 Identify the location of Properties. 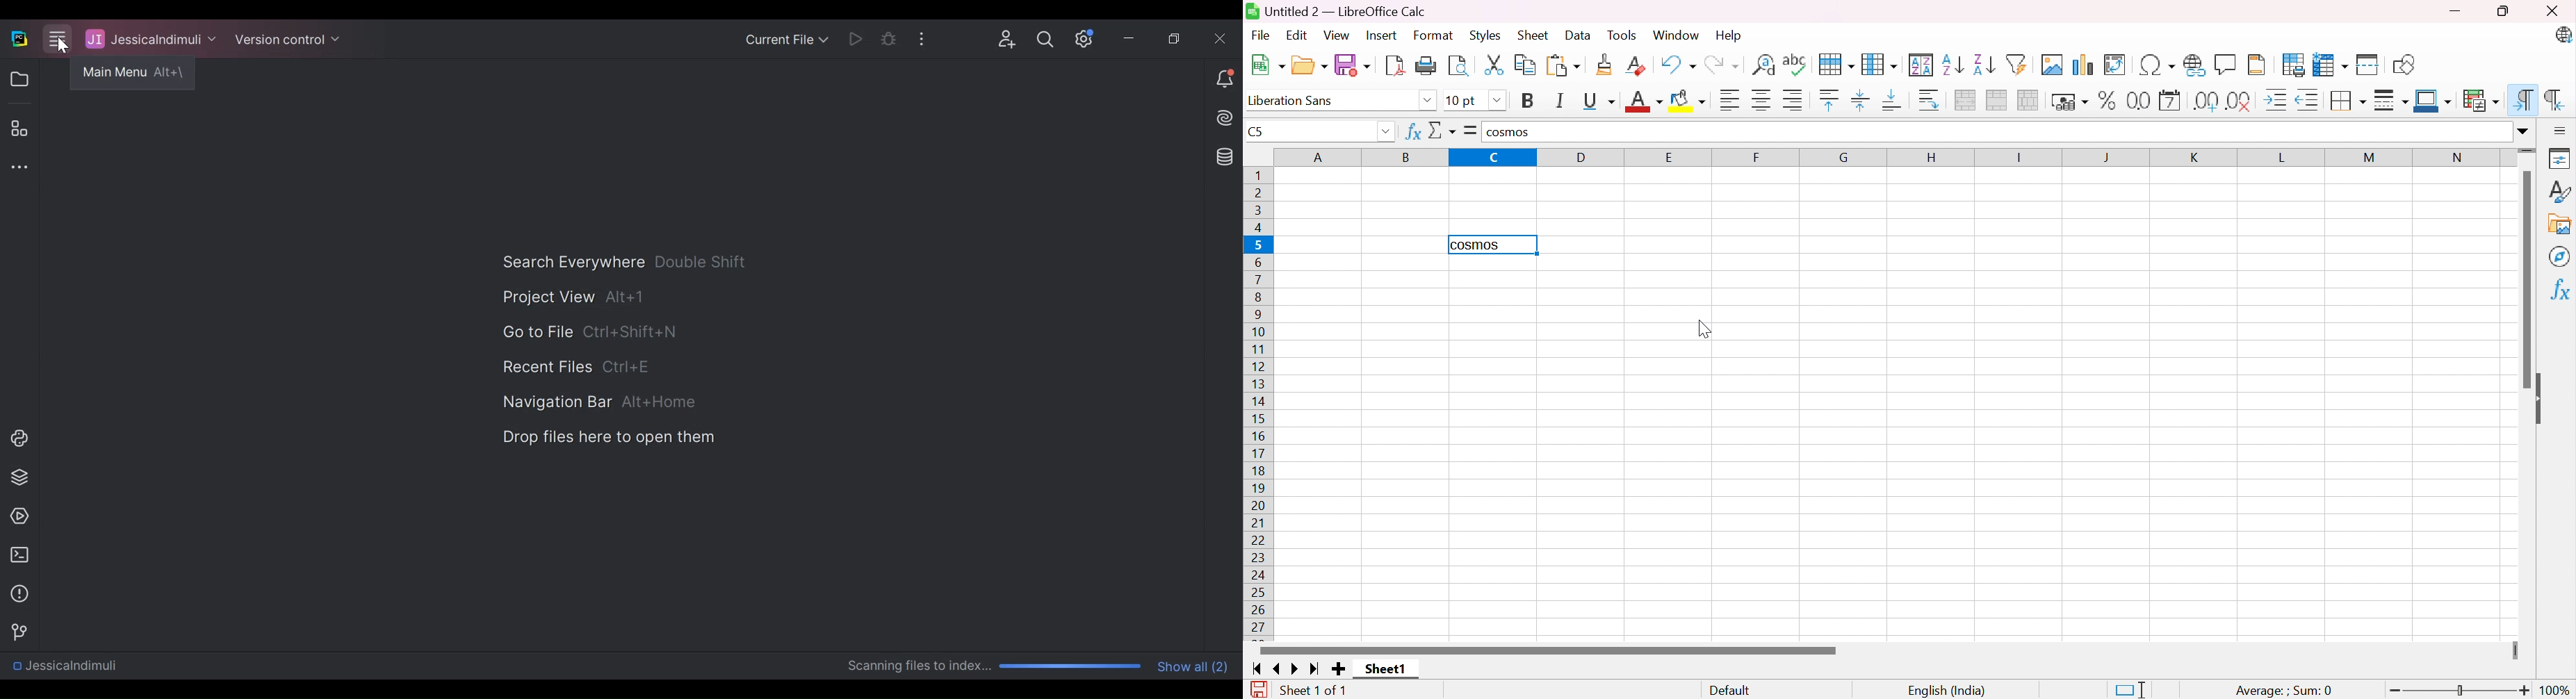
(2562, 156).